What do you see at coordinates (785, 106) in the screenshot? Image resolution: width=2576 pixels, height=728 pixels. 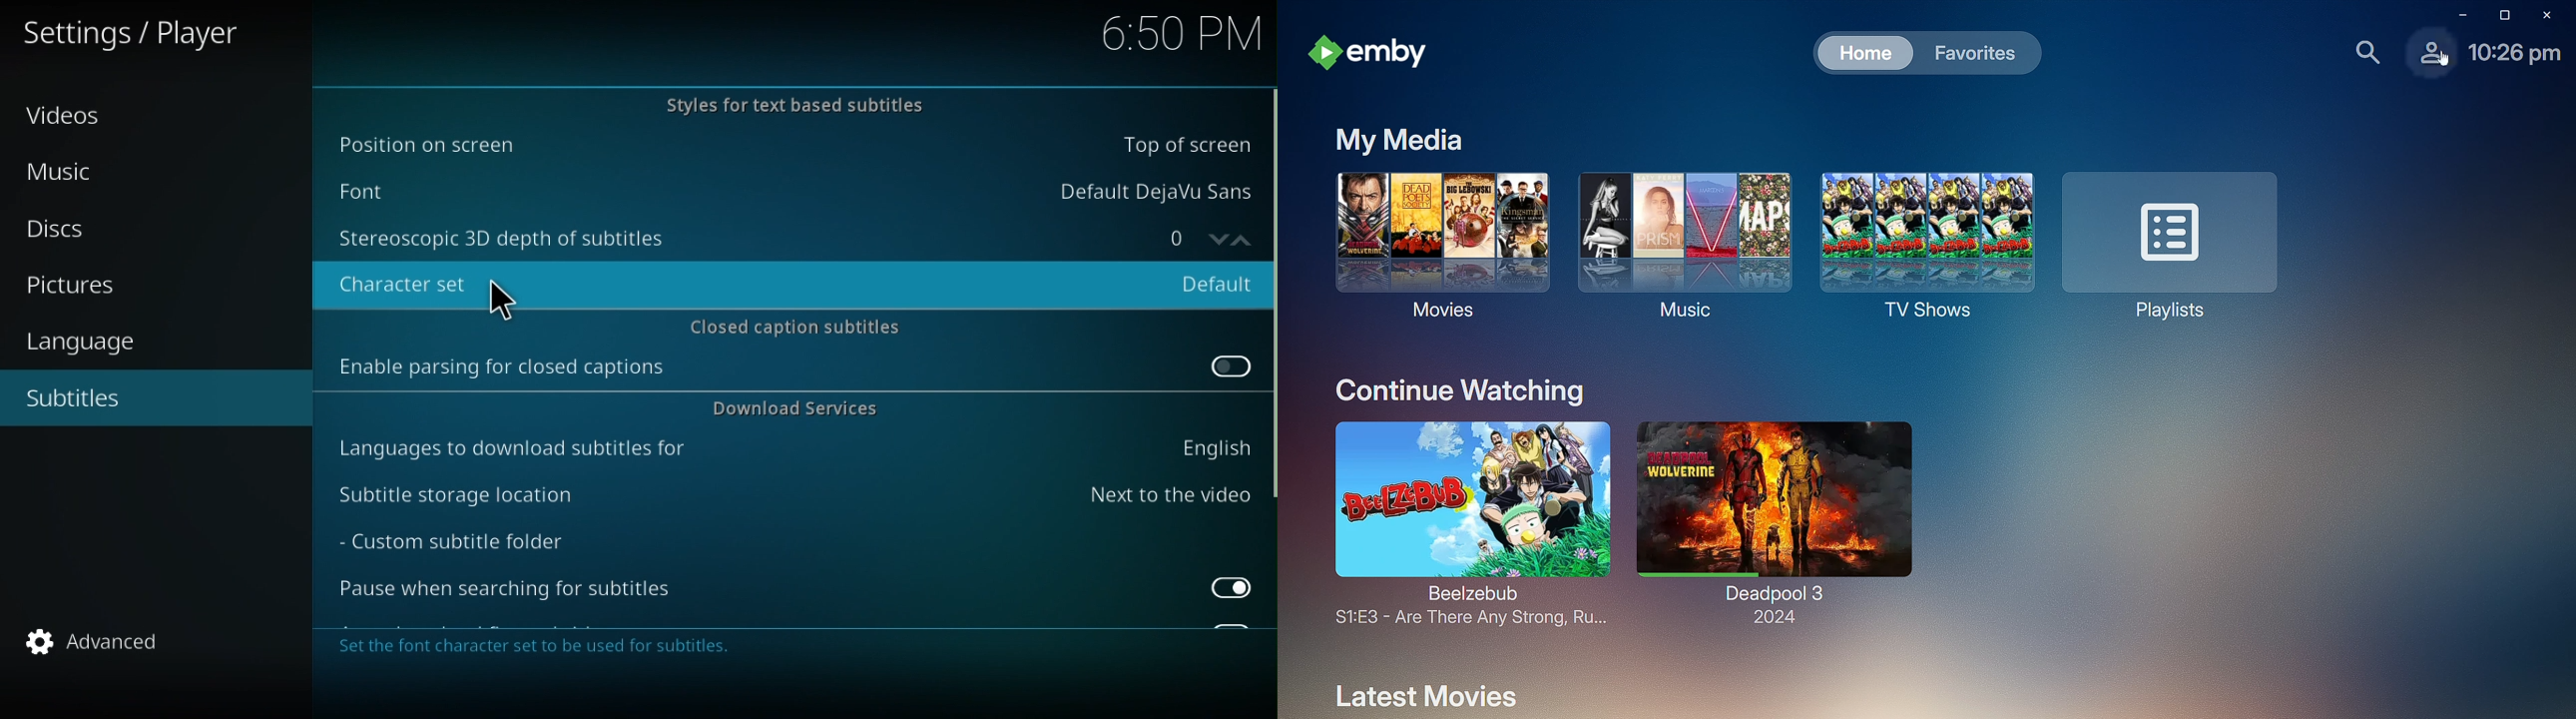 I see `Styles for the text based subtitles` at bounding box center [785, 106].